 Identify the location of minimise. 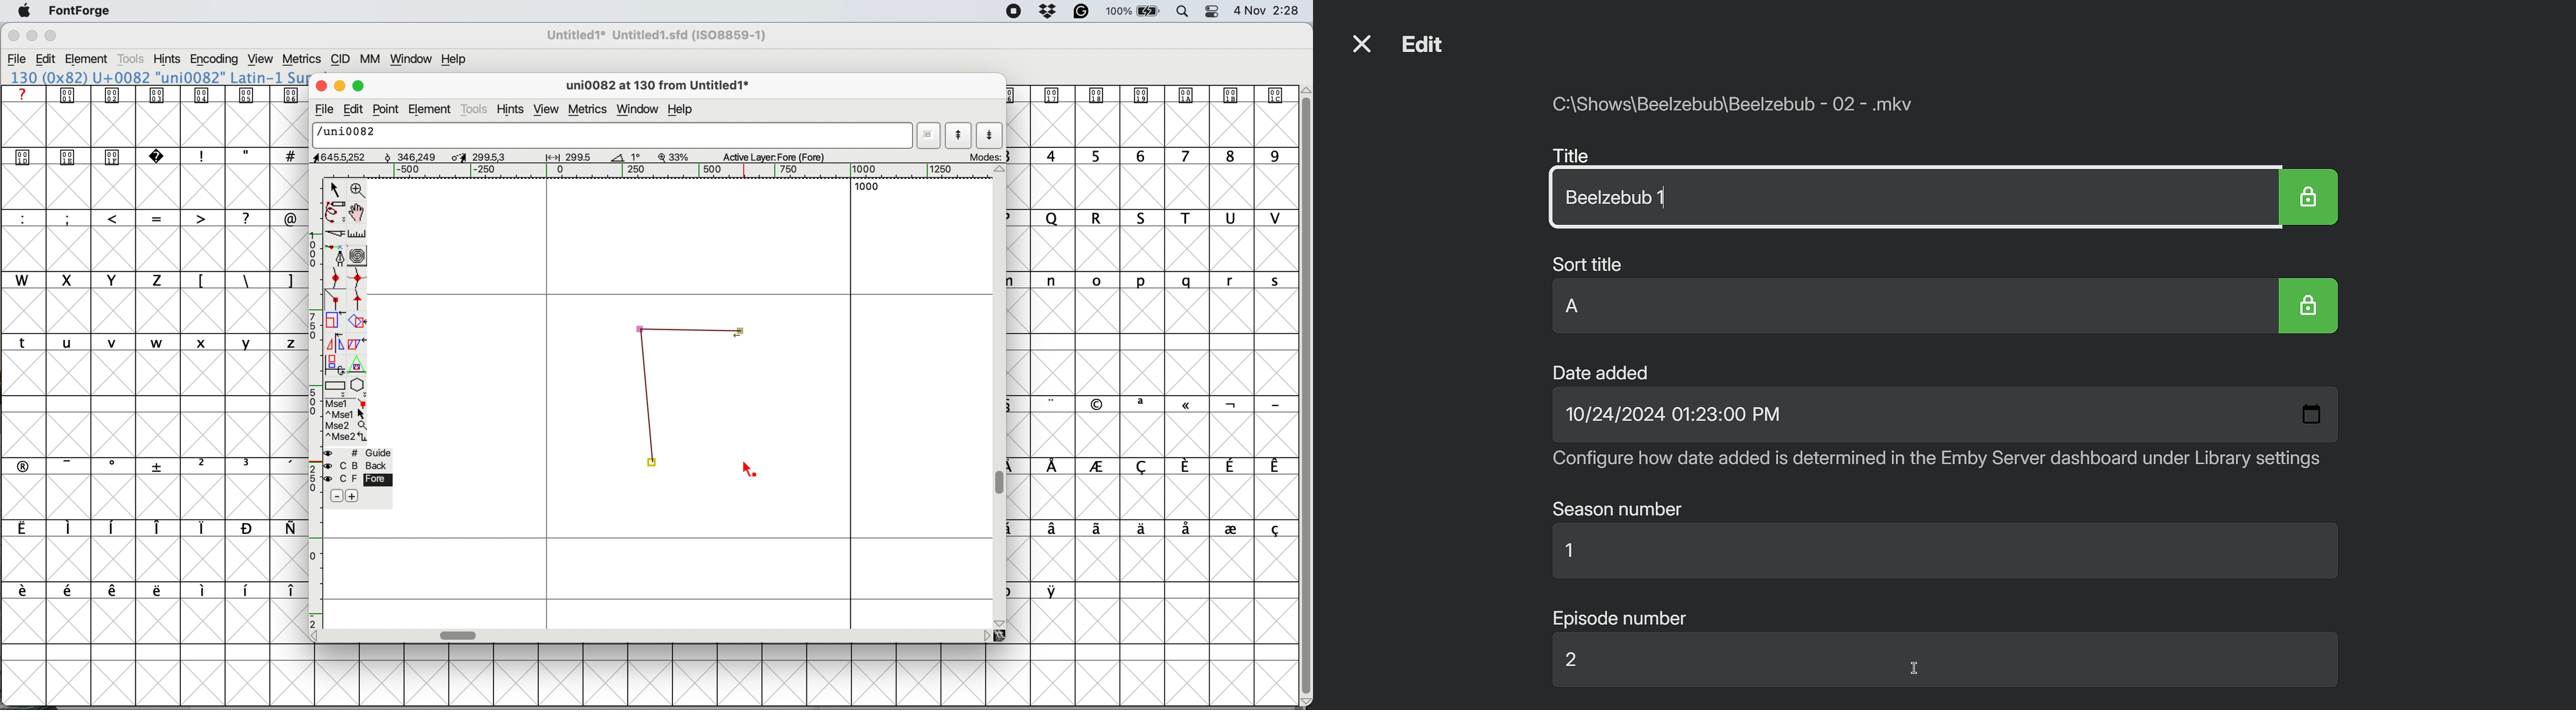
(338, 85).